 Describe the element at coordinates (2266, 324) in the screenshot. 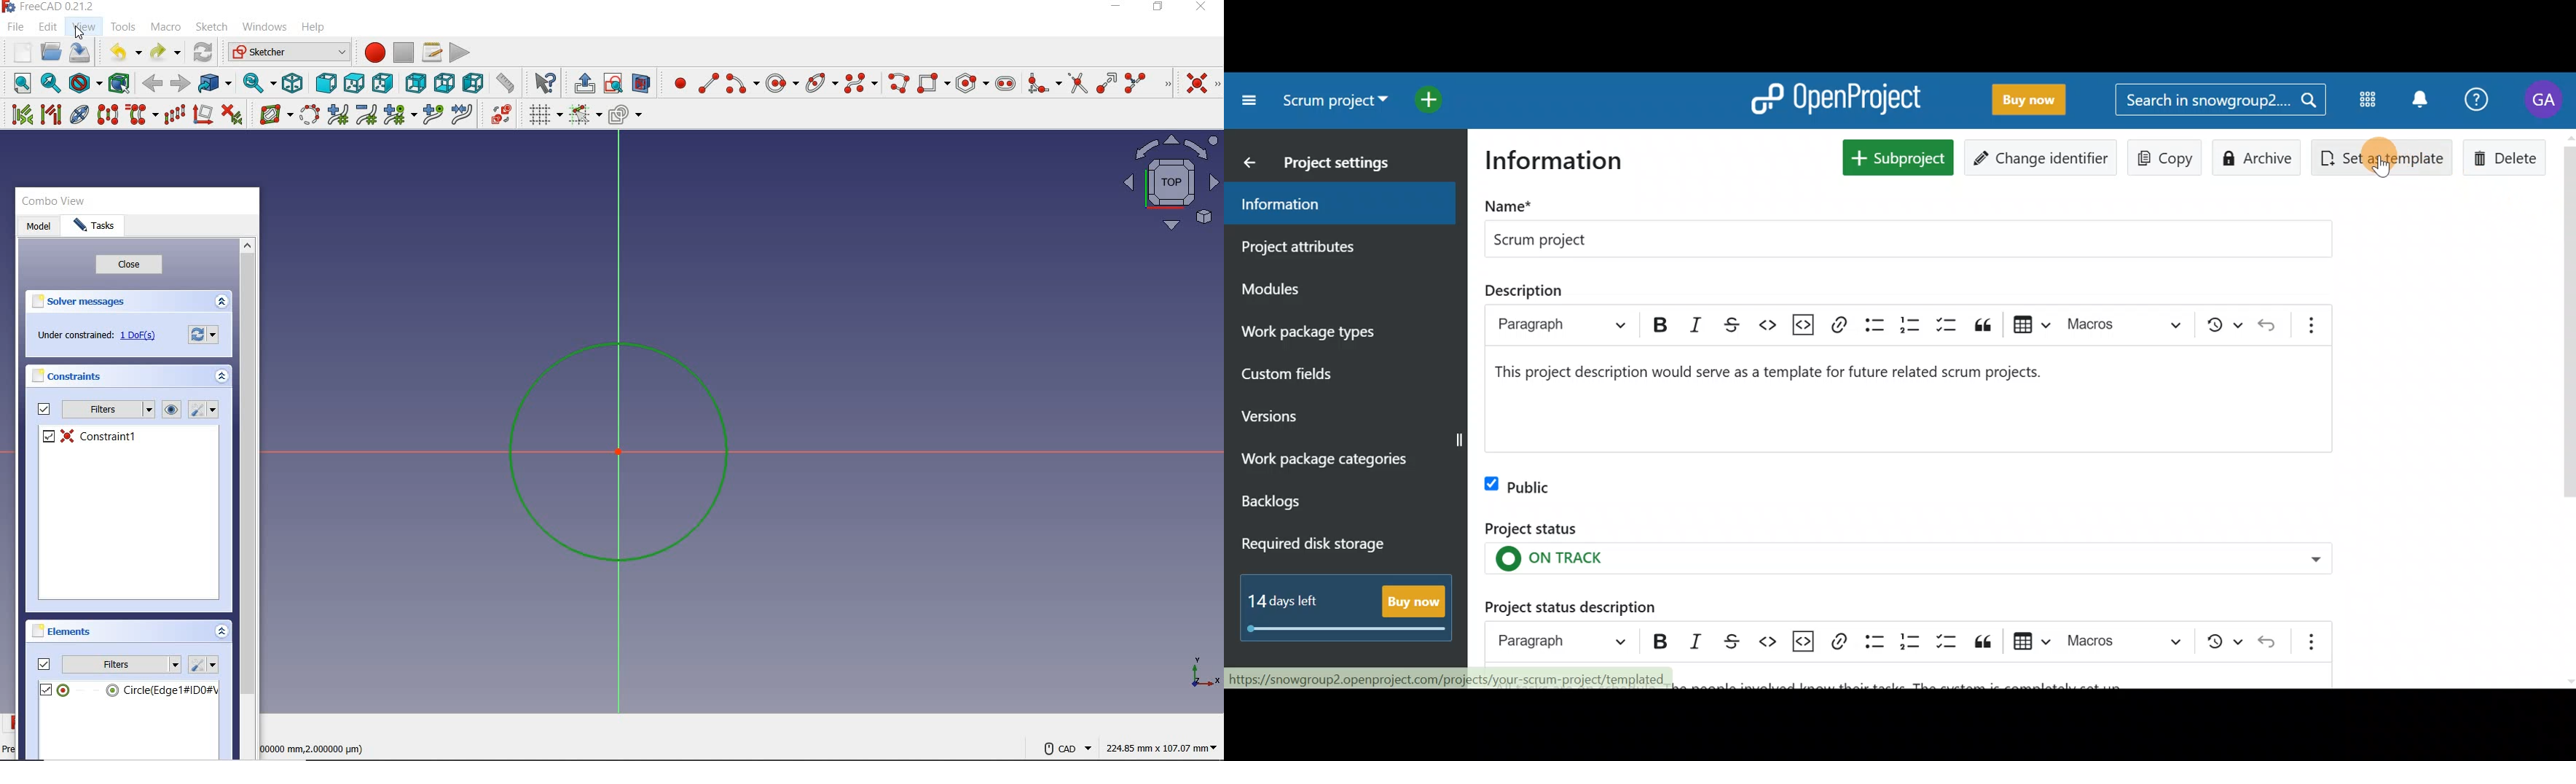

I see `undo` at that location.